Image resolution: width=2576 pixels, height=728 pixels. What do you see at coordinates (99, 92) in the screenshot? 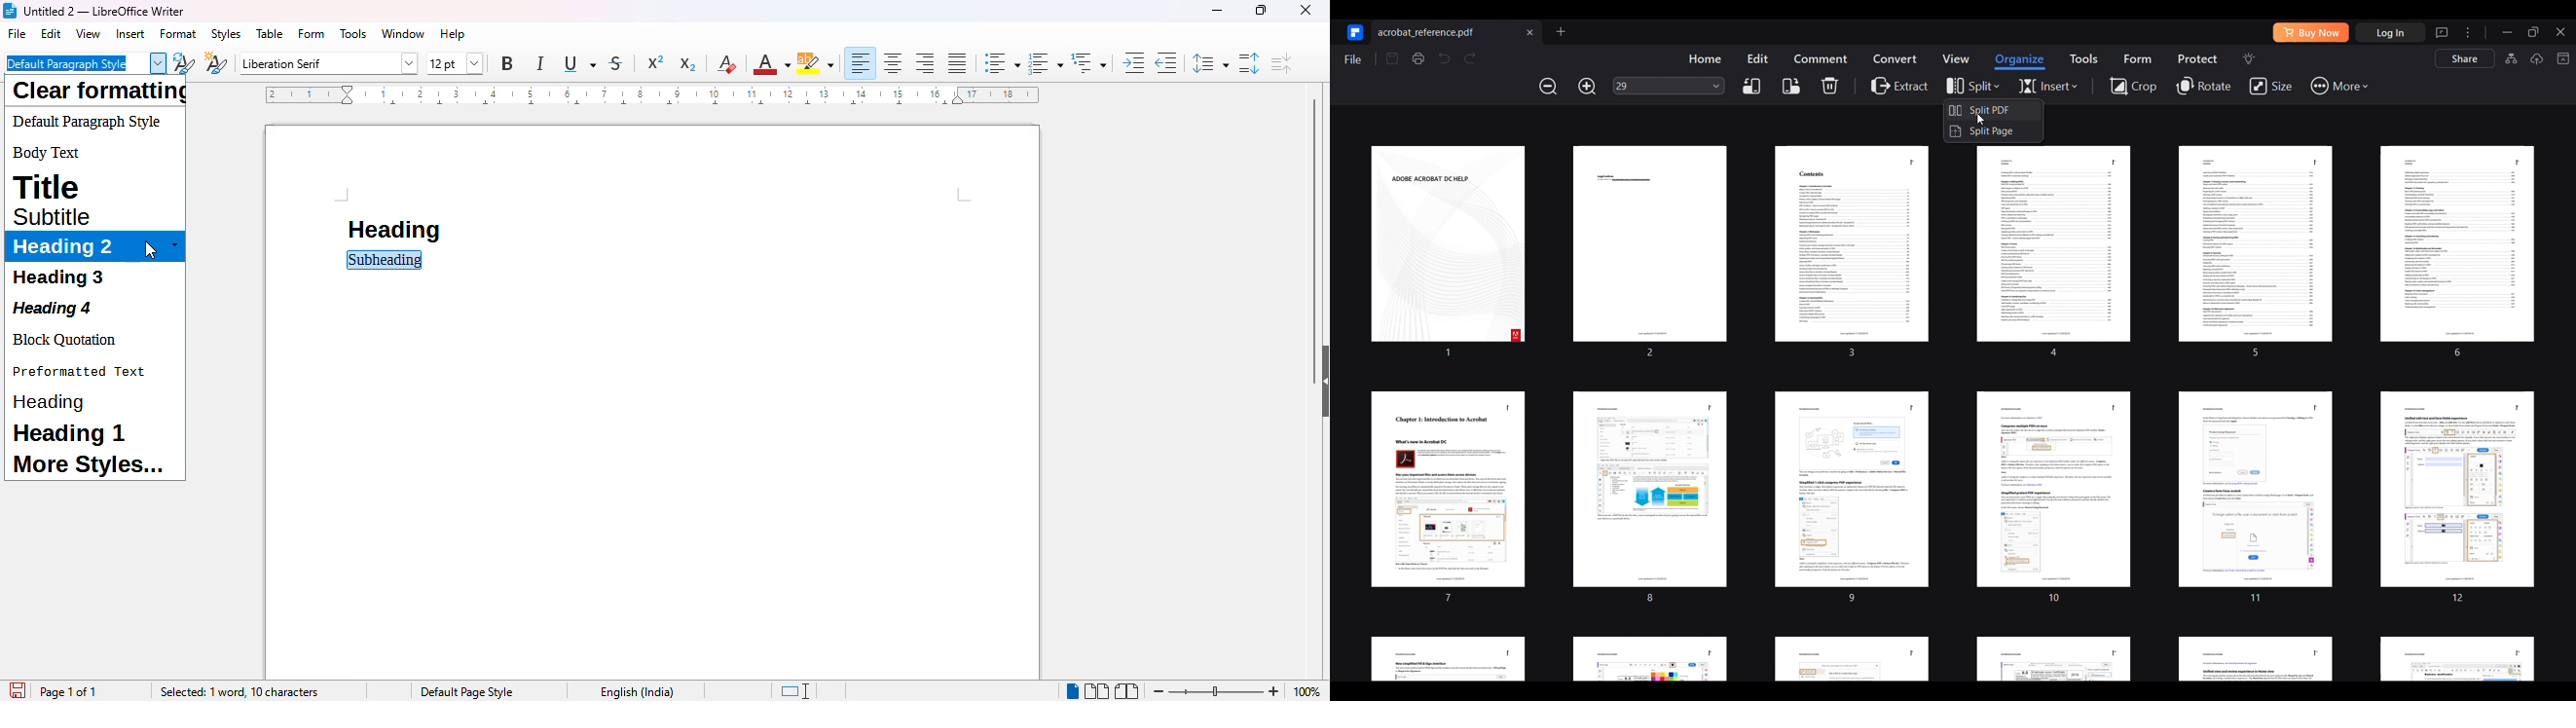
I see `clear formatting` at bounding box center [99, 92].